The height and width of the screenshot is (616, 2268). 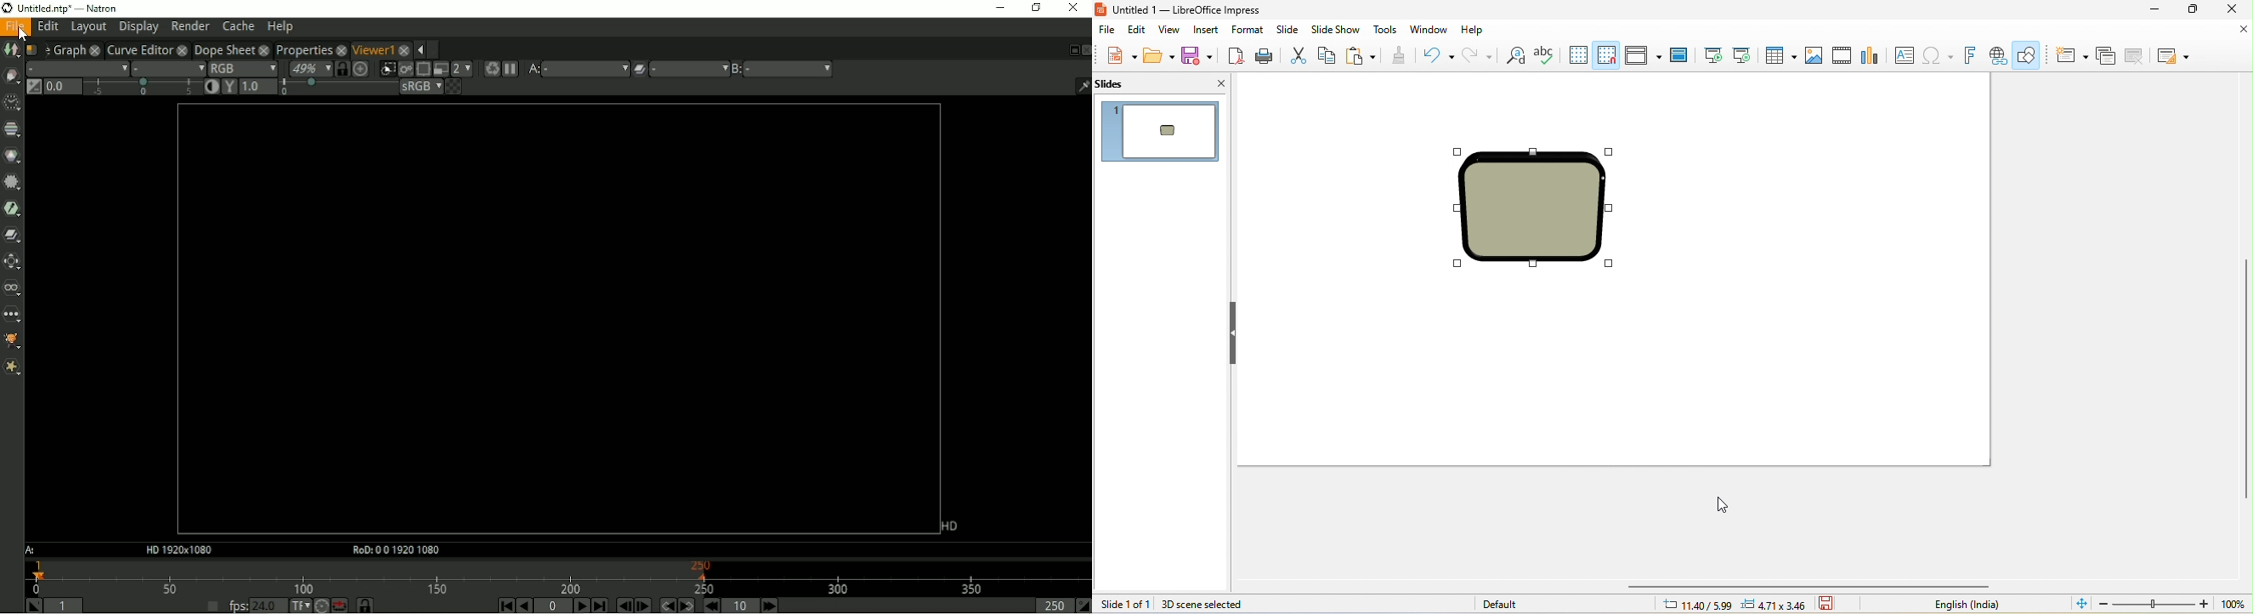 What do you see at coordinates (1429, 31) in the screenshot?
I see `window` at bounding box center [1429, 31].